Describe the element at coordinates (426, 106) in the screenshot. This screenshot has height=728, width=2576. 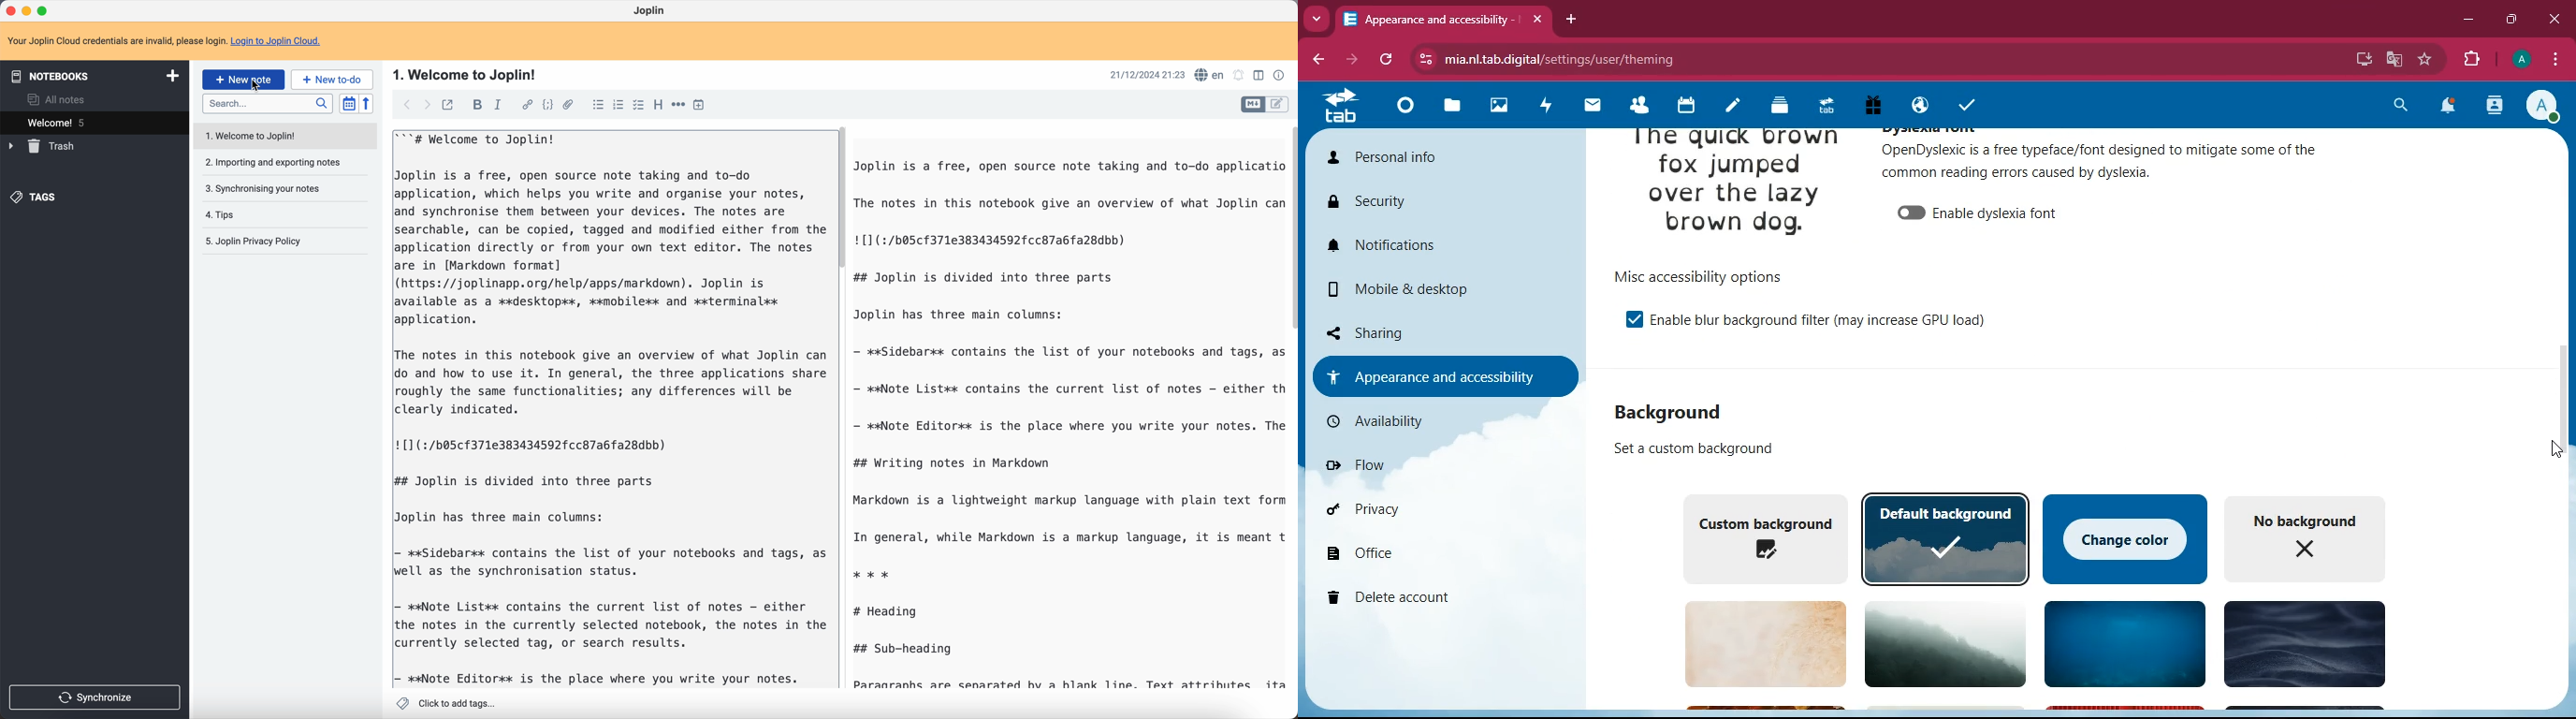
I see `foward` at that location.